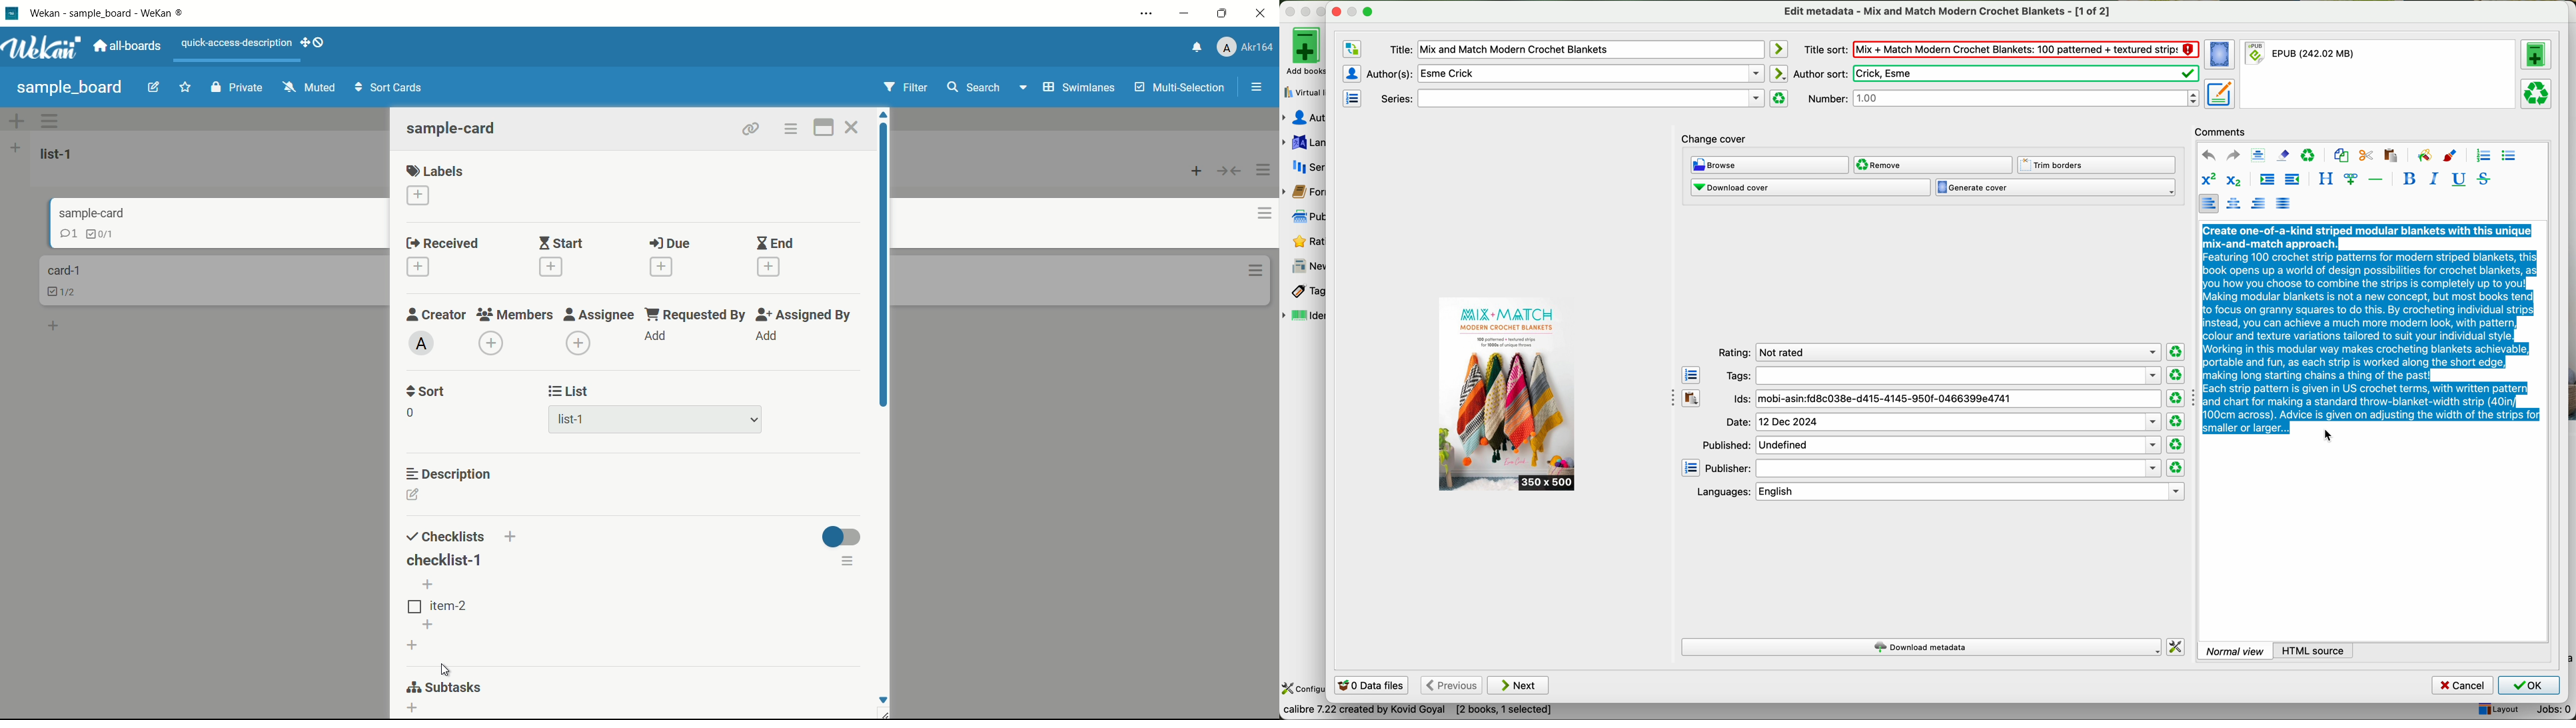  What do you see at coordinates (444, 668) in the screenshot?
I see `cursor` at bounding box center [444, 668].